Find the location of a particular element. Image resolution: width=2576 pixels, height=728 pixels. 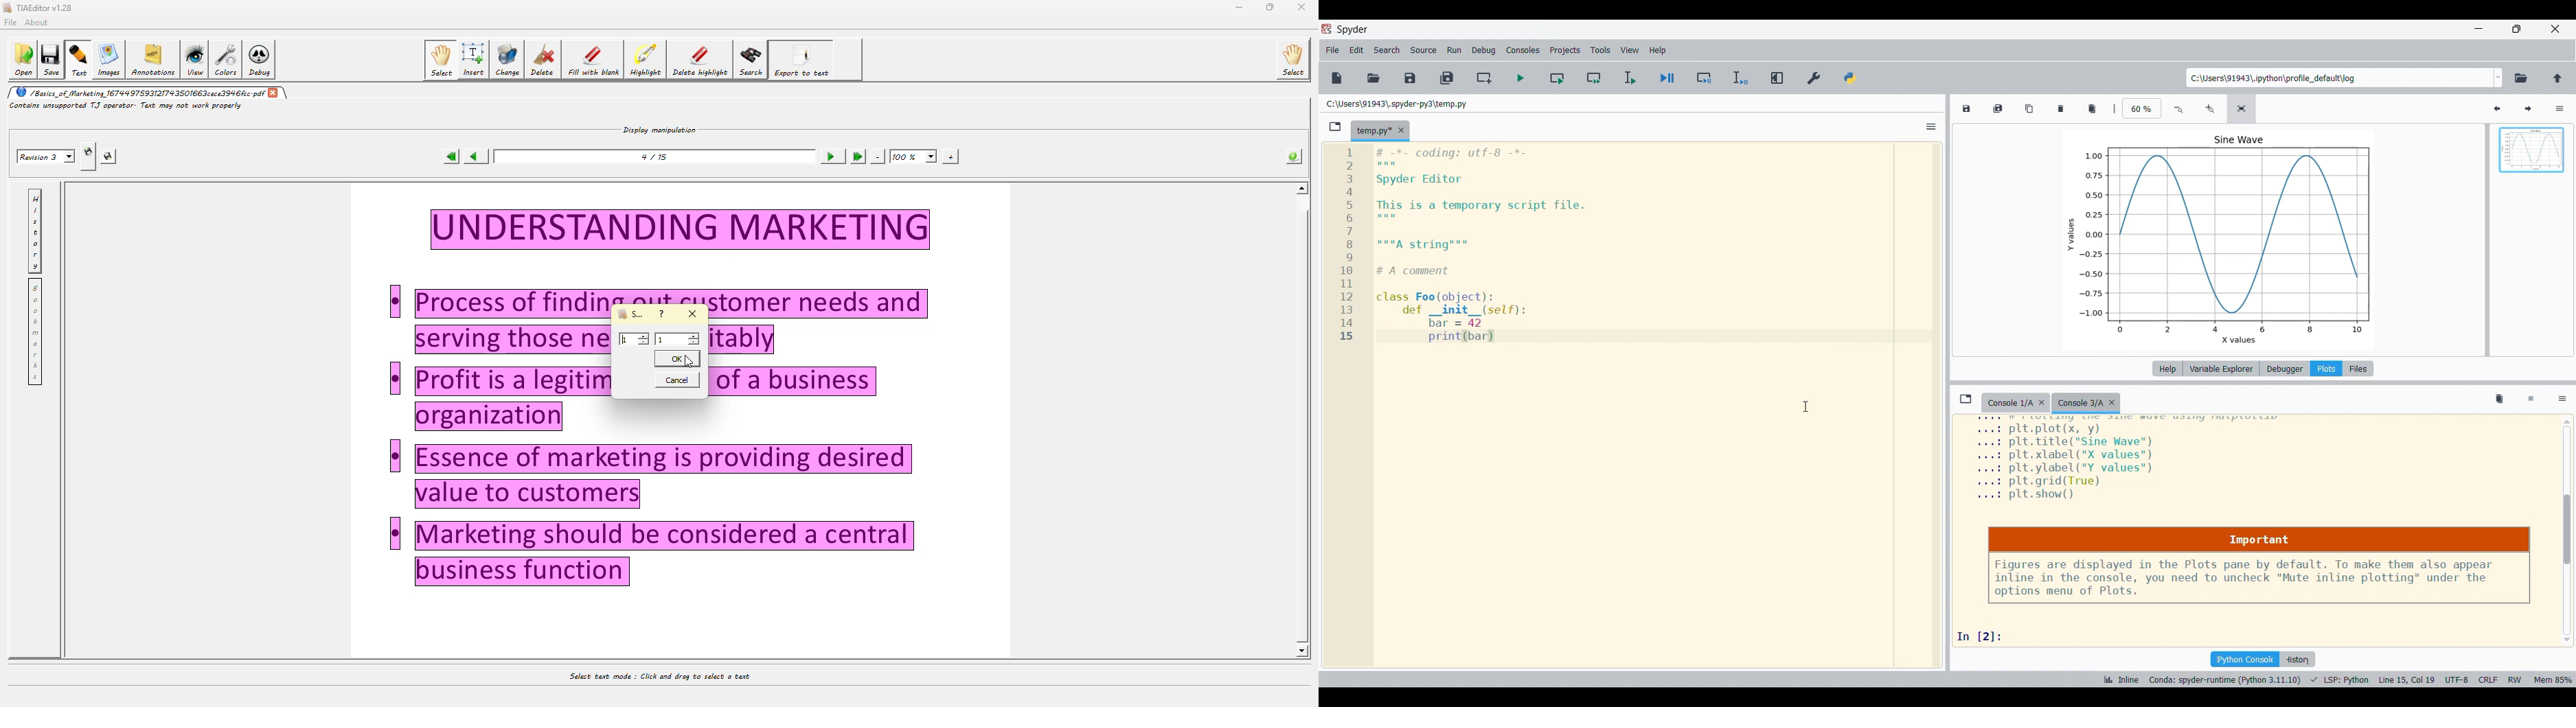

Remove plot is located at coordinates (2061, 109).